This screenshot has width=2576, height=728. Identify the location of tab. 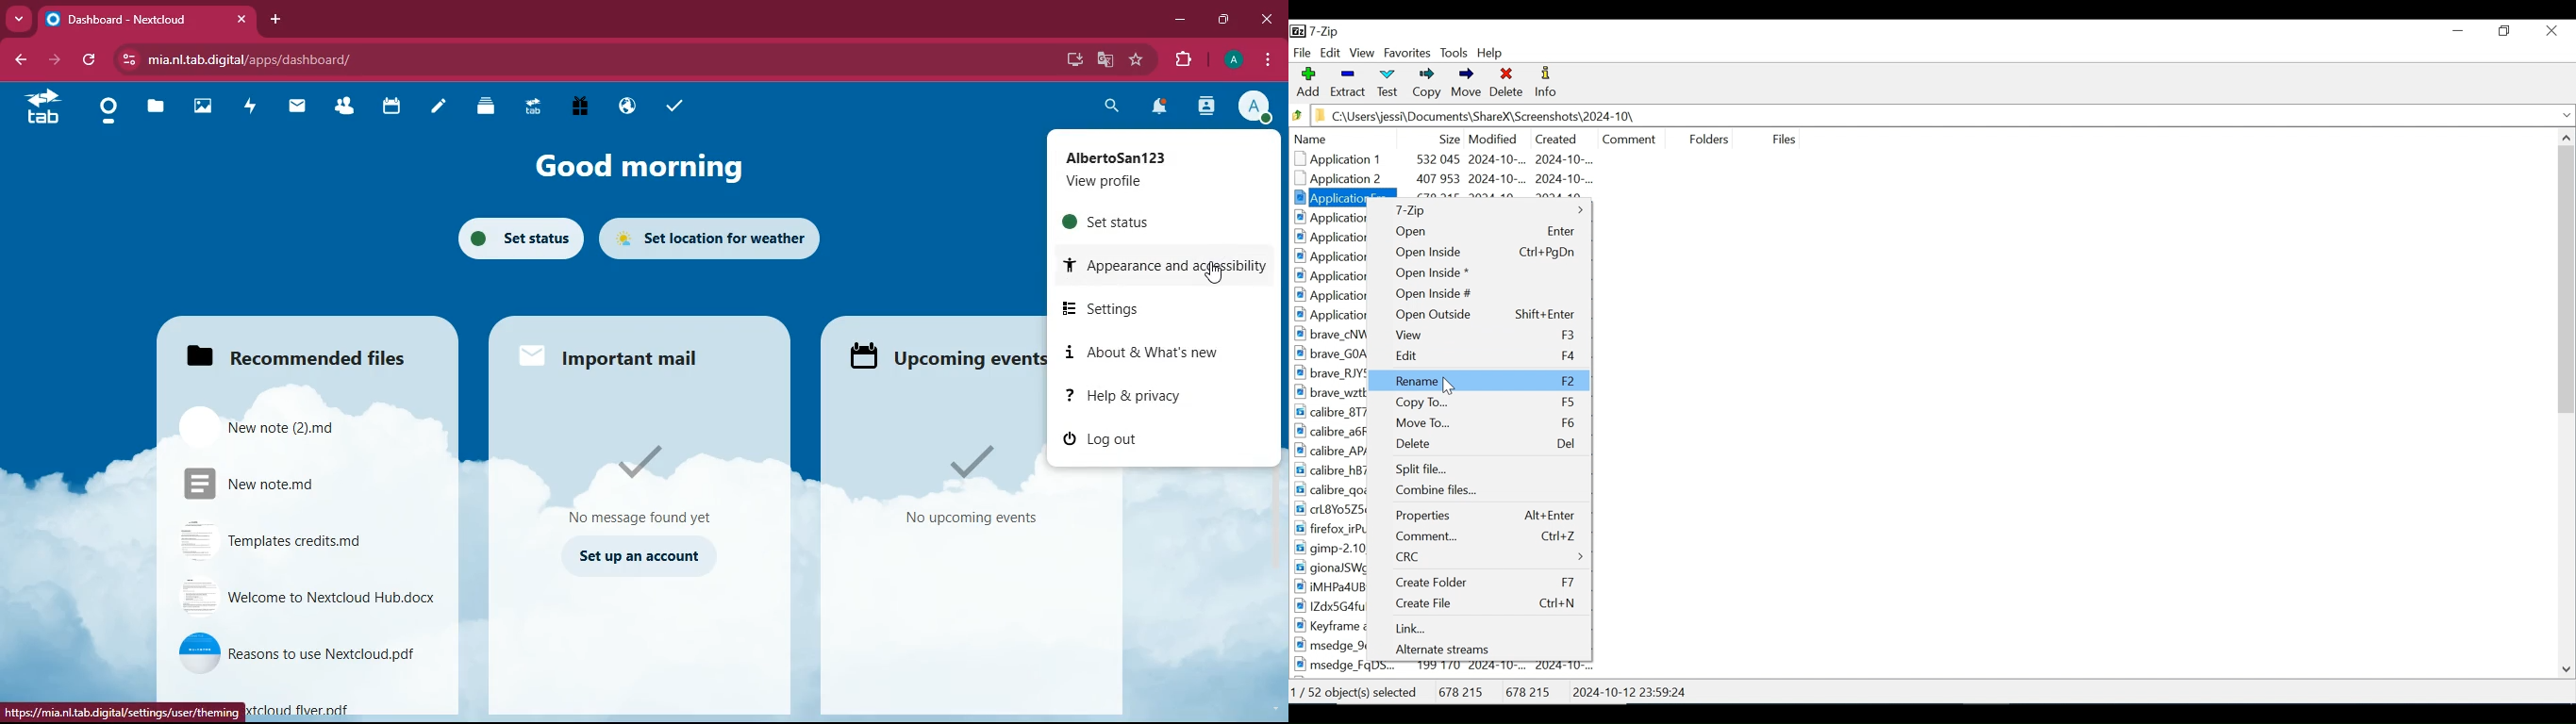
(529, 107).